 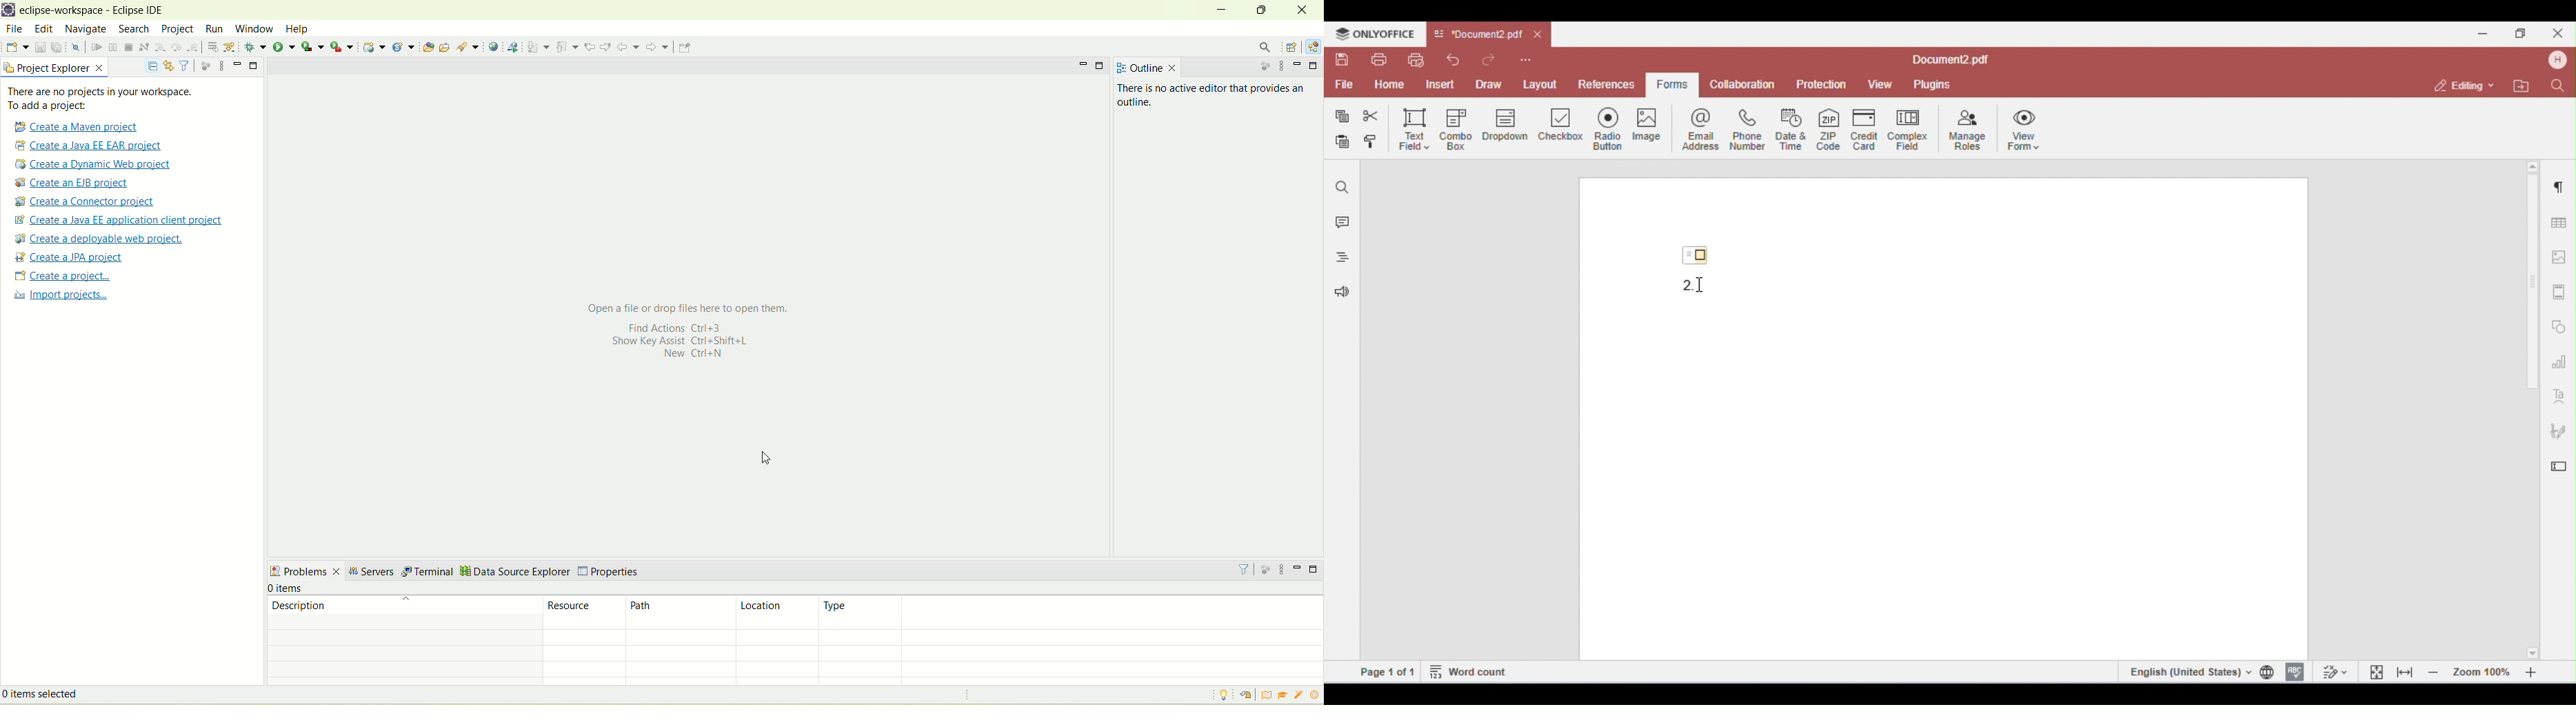 I want to click on launch web service explorer, so click(x=567, y=47).